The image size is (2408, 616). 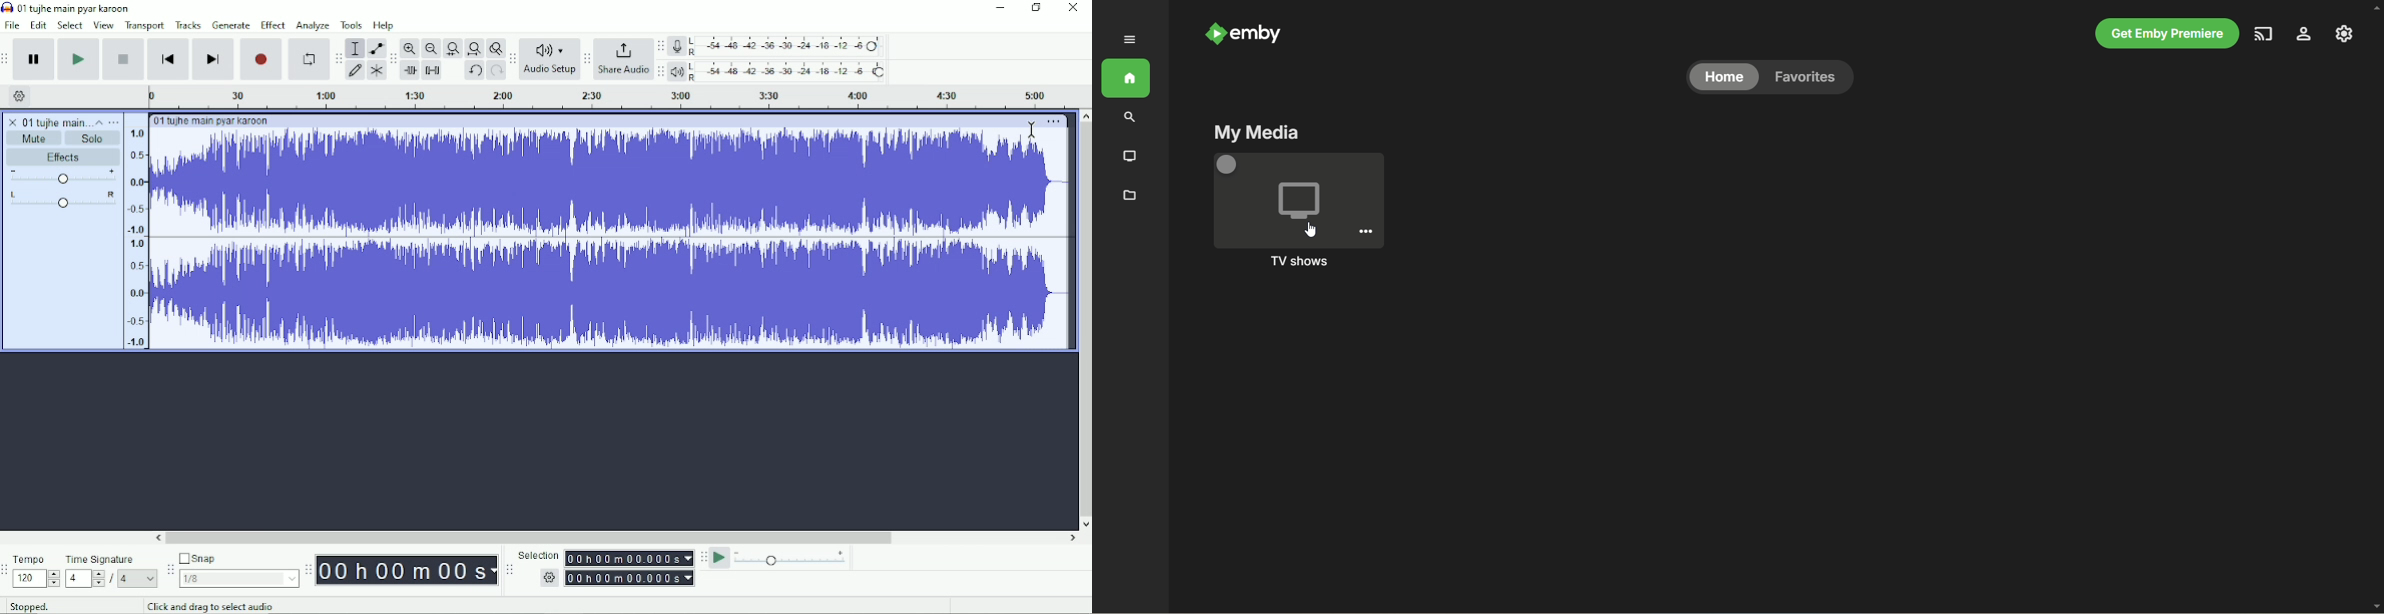 I want to click on my media, so click(x=1257, y=133).